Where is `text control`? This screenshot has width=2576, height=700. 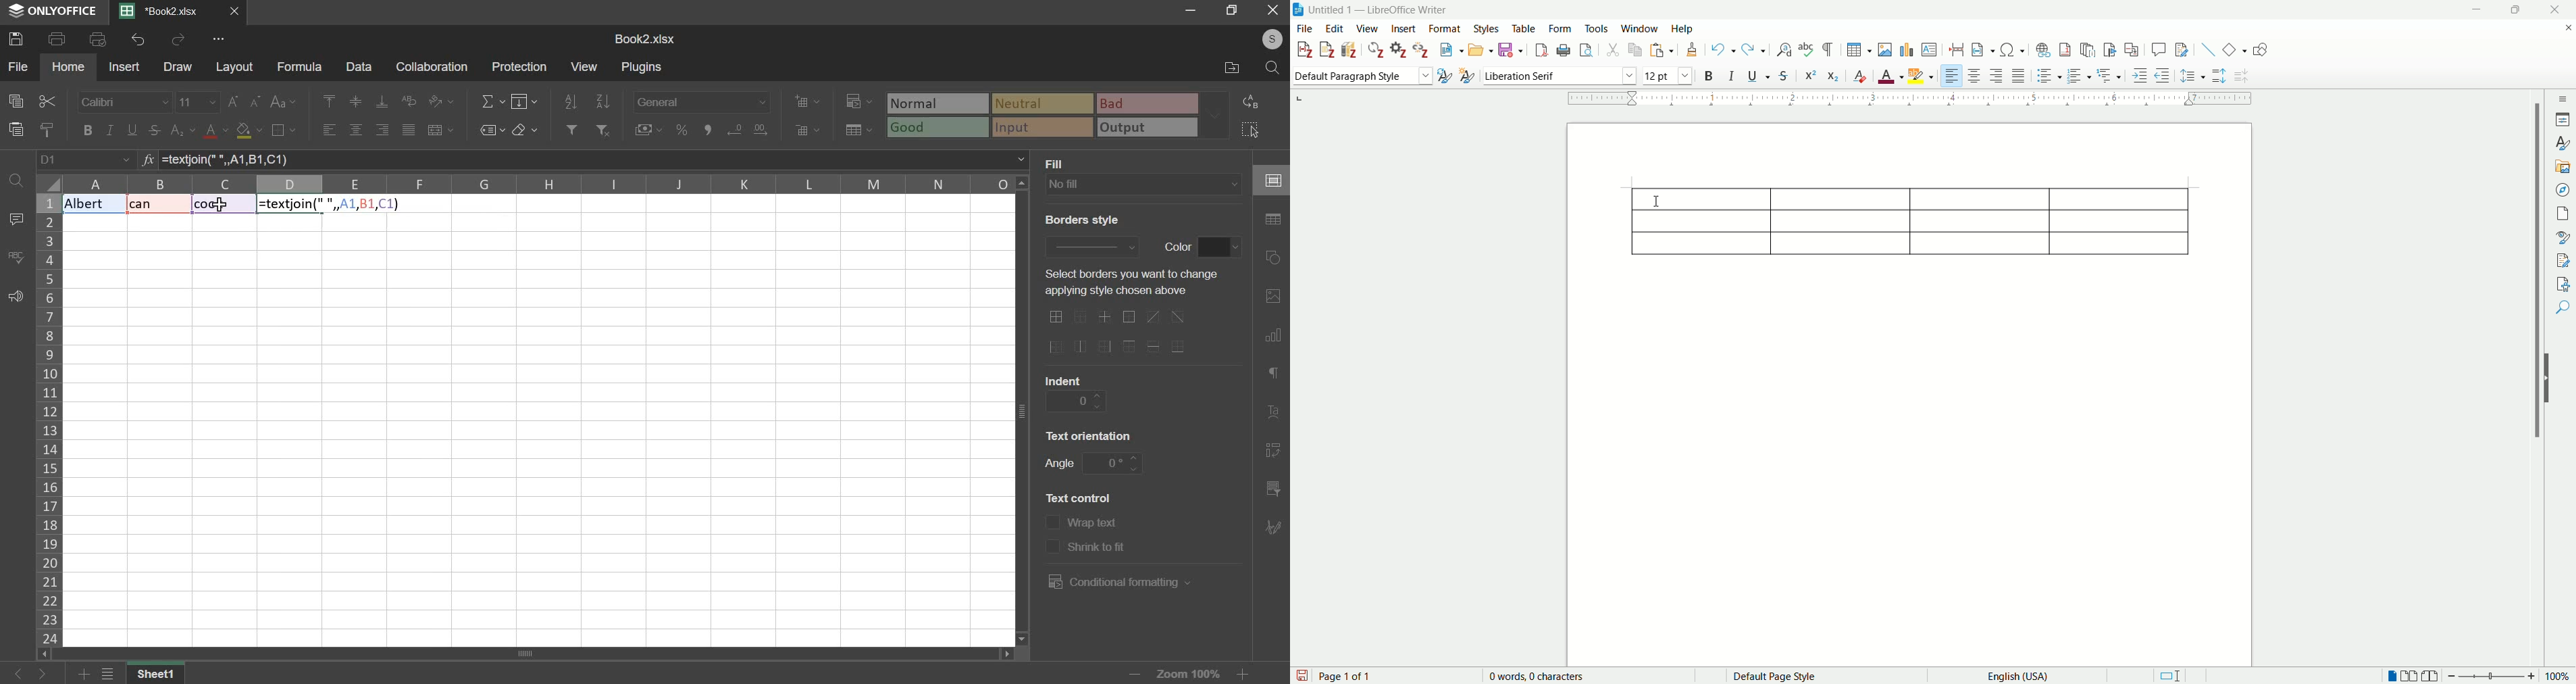 text control is located at coordinates (1052, 535).